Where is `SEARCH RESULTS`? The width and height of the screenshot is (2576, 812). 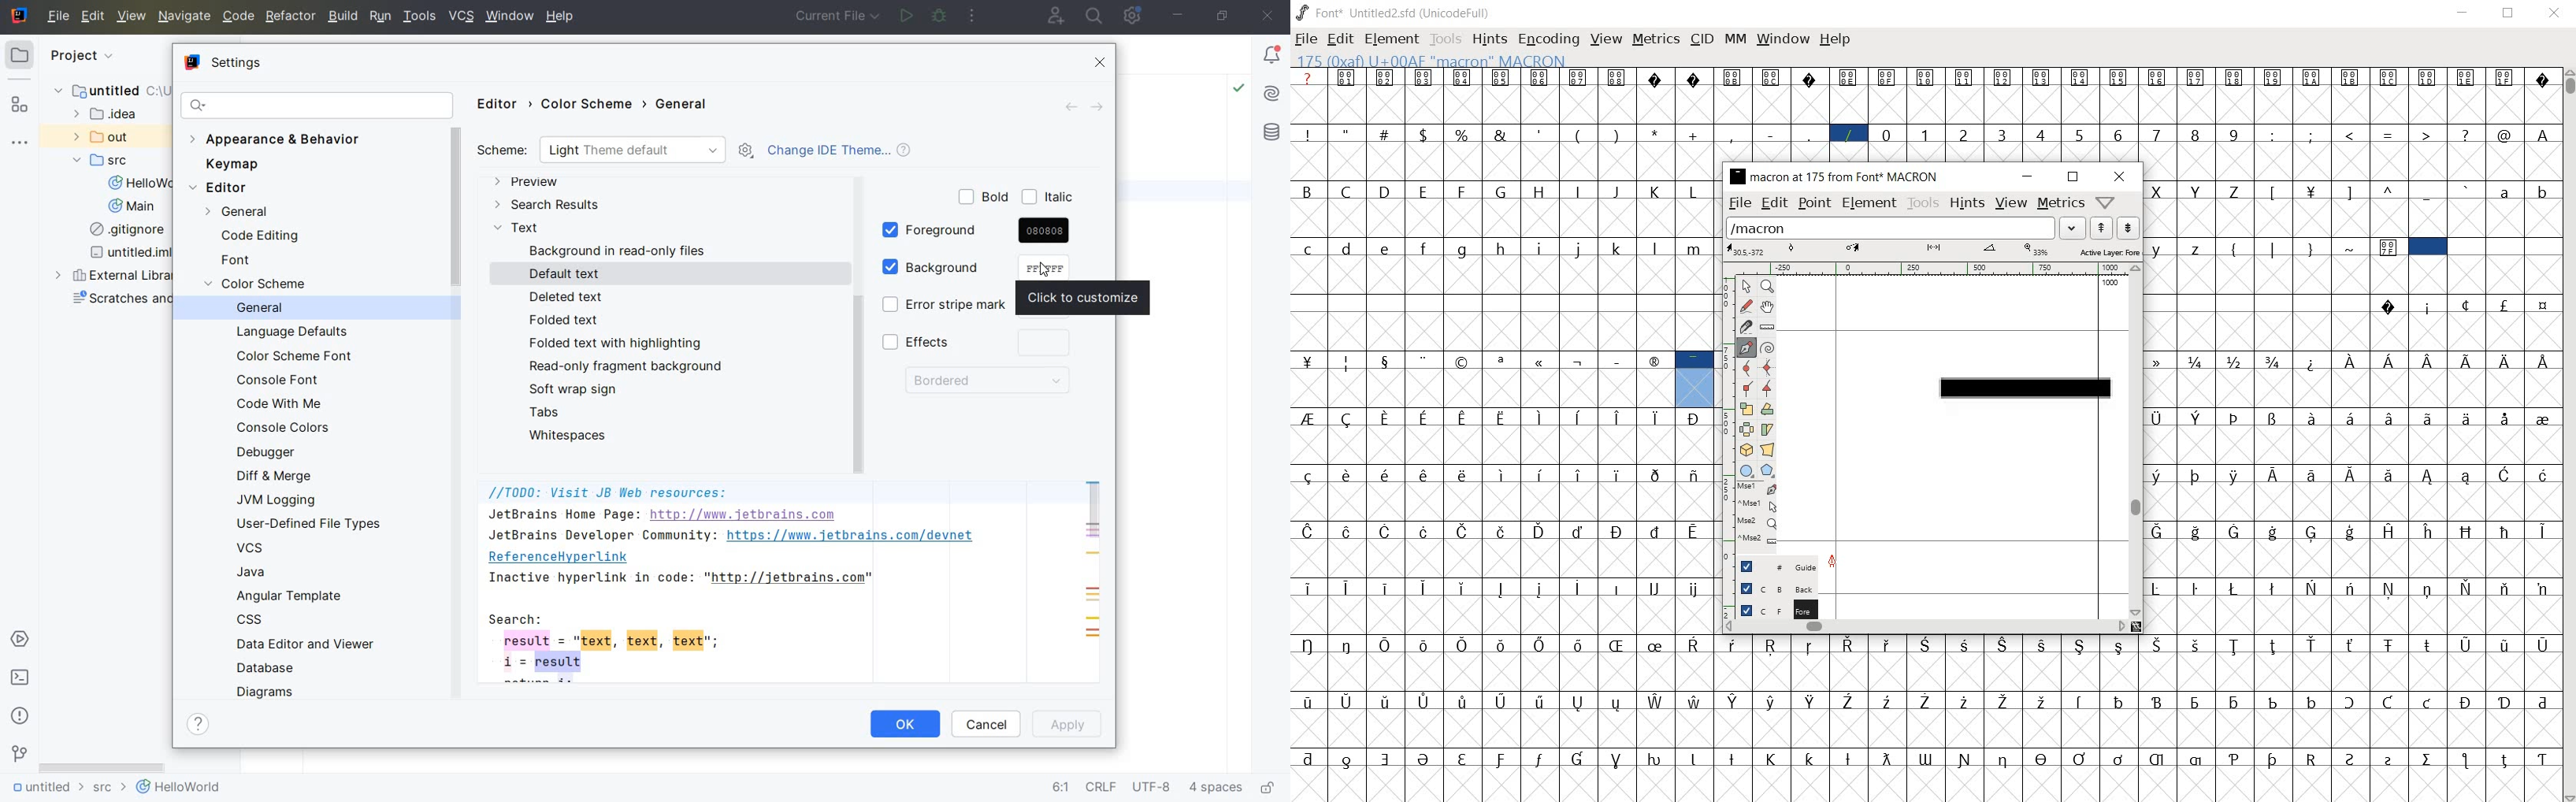 SEARCH RESULTS is located at coordinates (547, 206).